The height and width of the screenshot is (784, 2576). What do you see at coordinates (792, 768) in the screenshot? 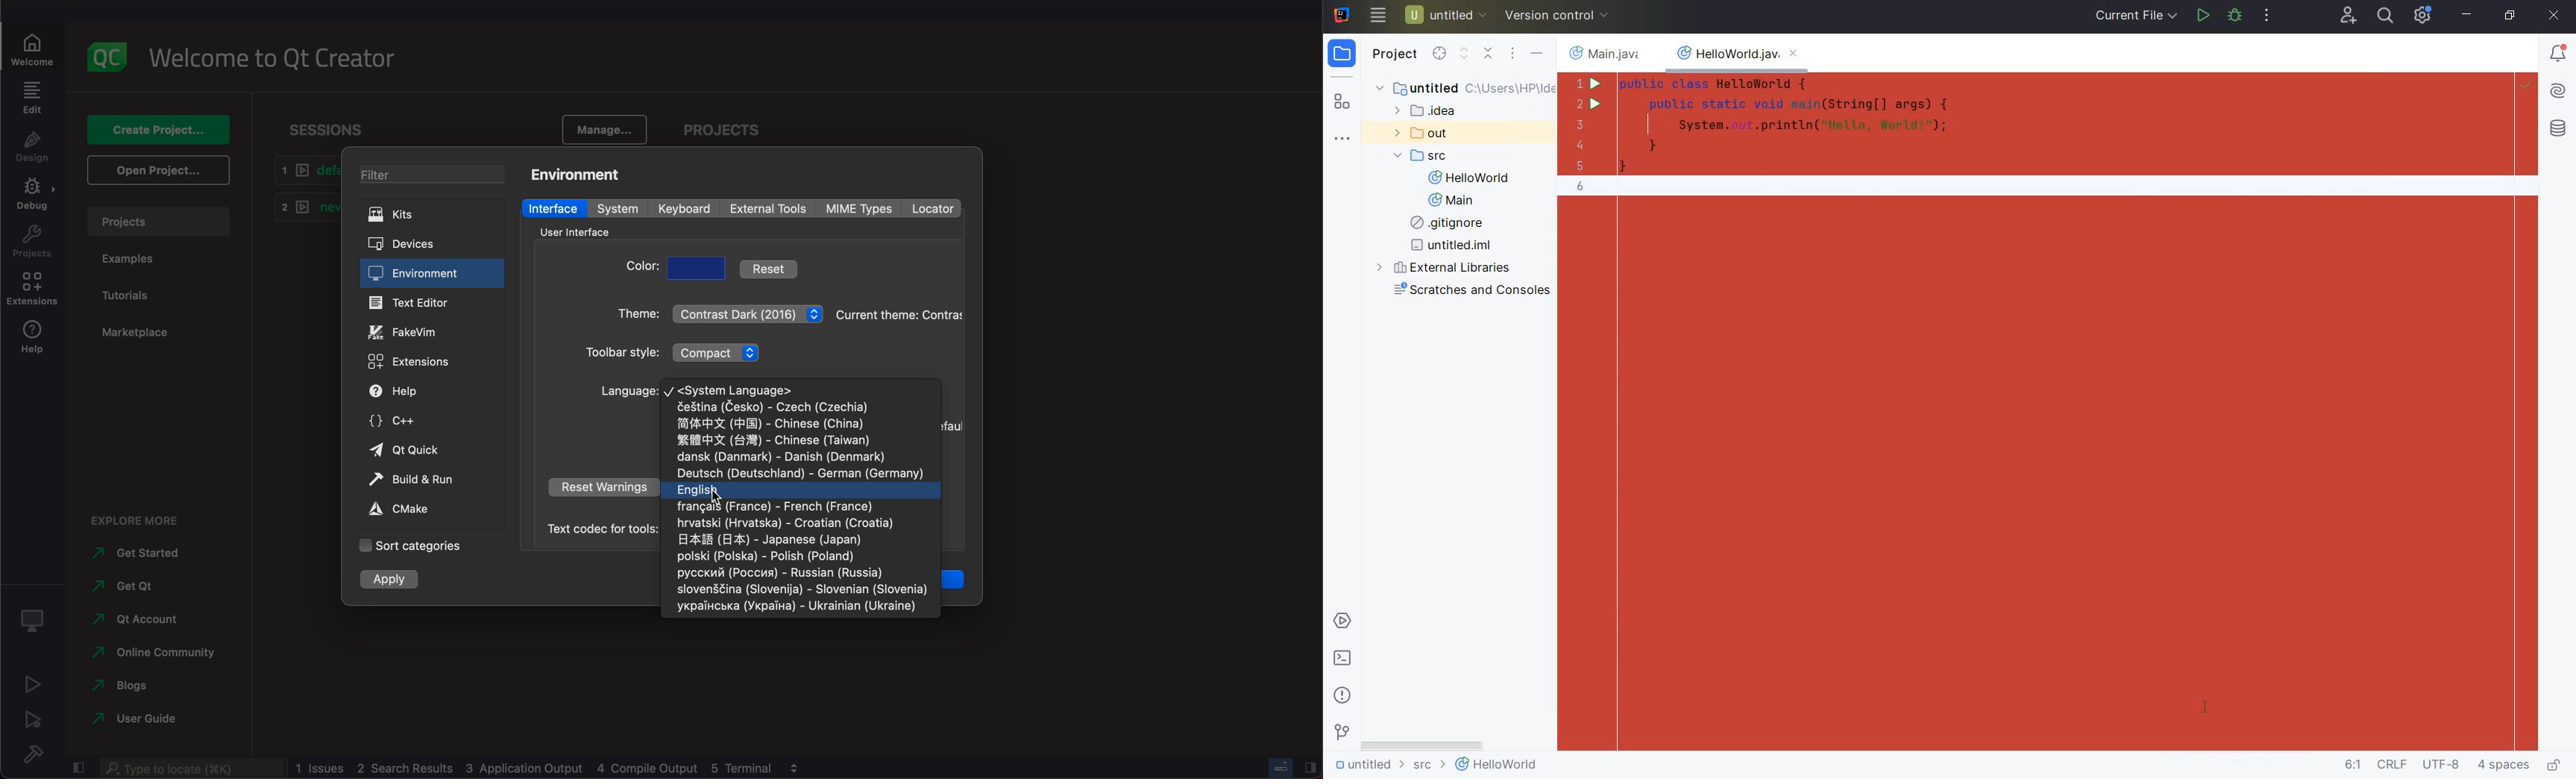
I see `view output` at bounding box center [792, 768].